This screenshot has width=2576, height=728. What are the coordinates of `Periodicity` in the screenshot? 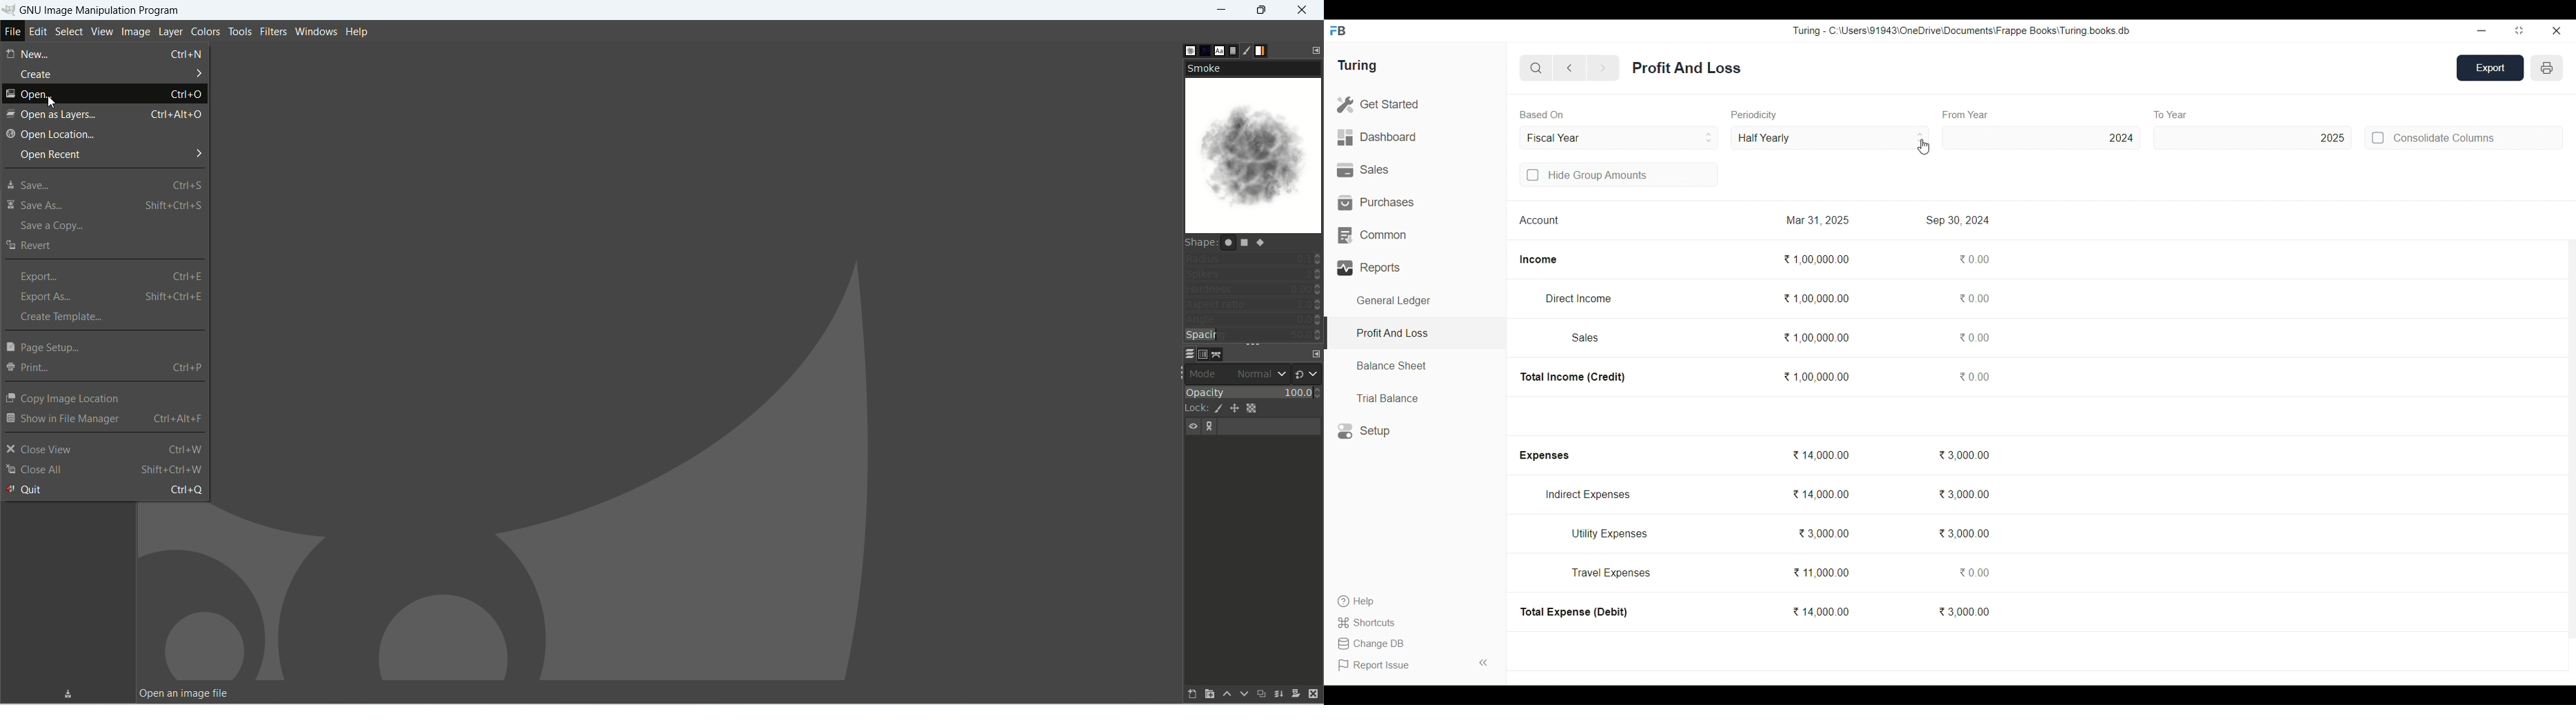 It's located at (1754, 115).